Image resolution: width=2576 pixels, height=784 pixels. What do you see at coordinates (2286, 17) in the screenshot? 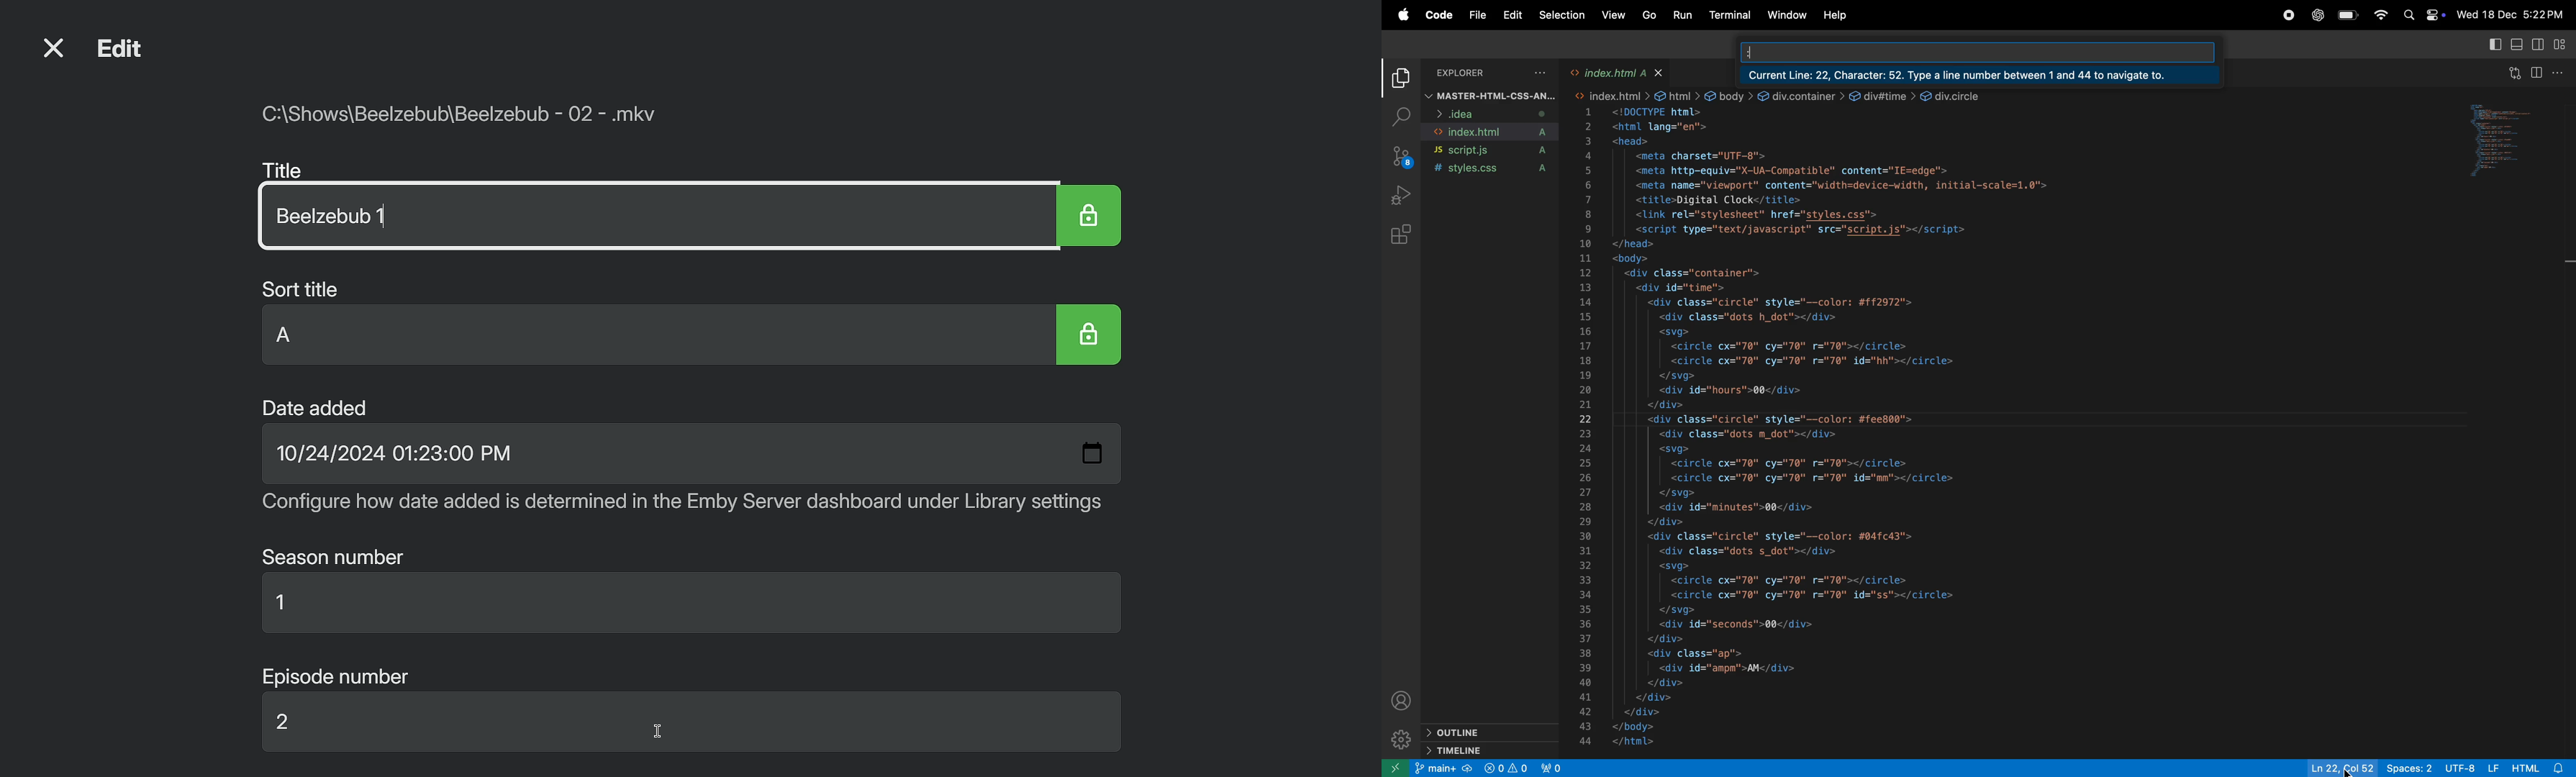
I see `record` at bounding box center [2286, 17].